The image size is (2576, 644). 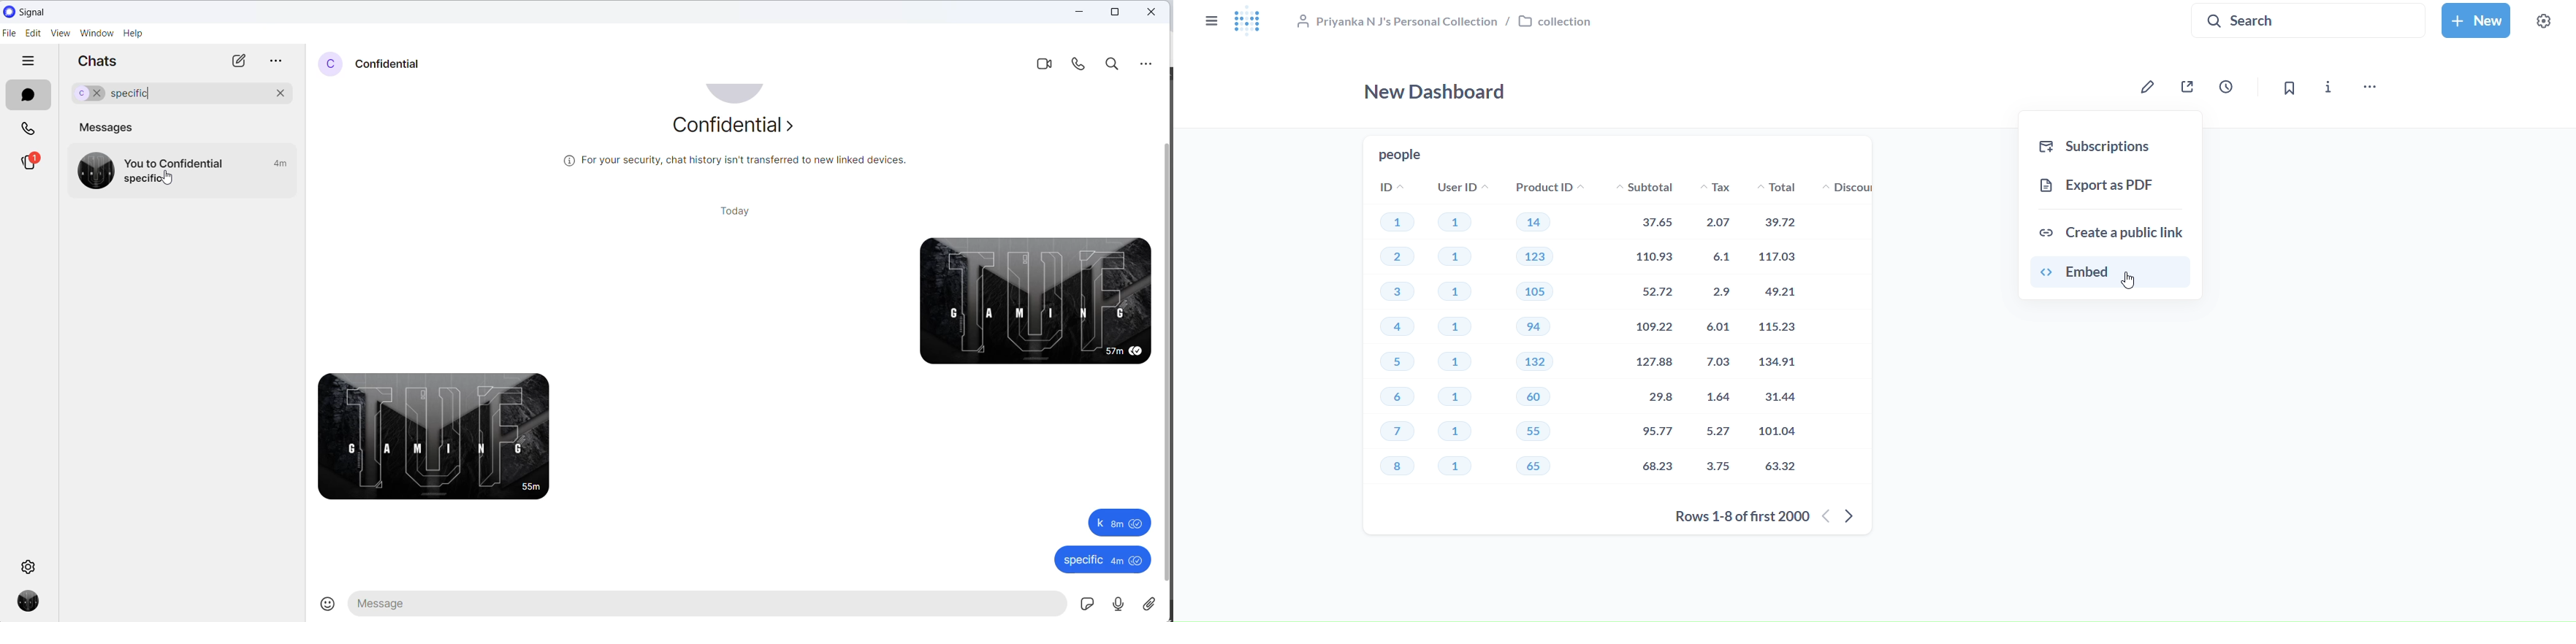 I want to click on more options, so click(x=274, y=63).